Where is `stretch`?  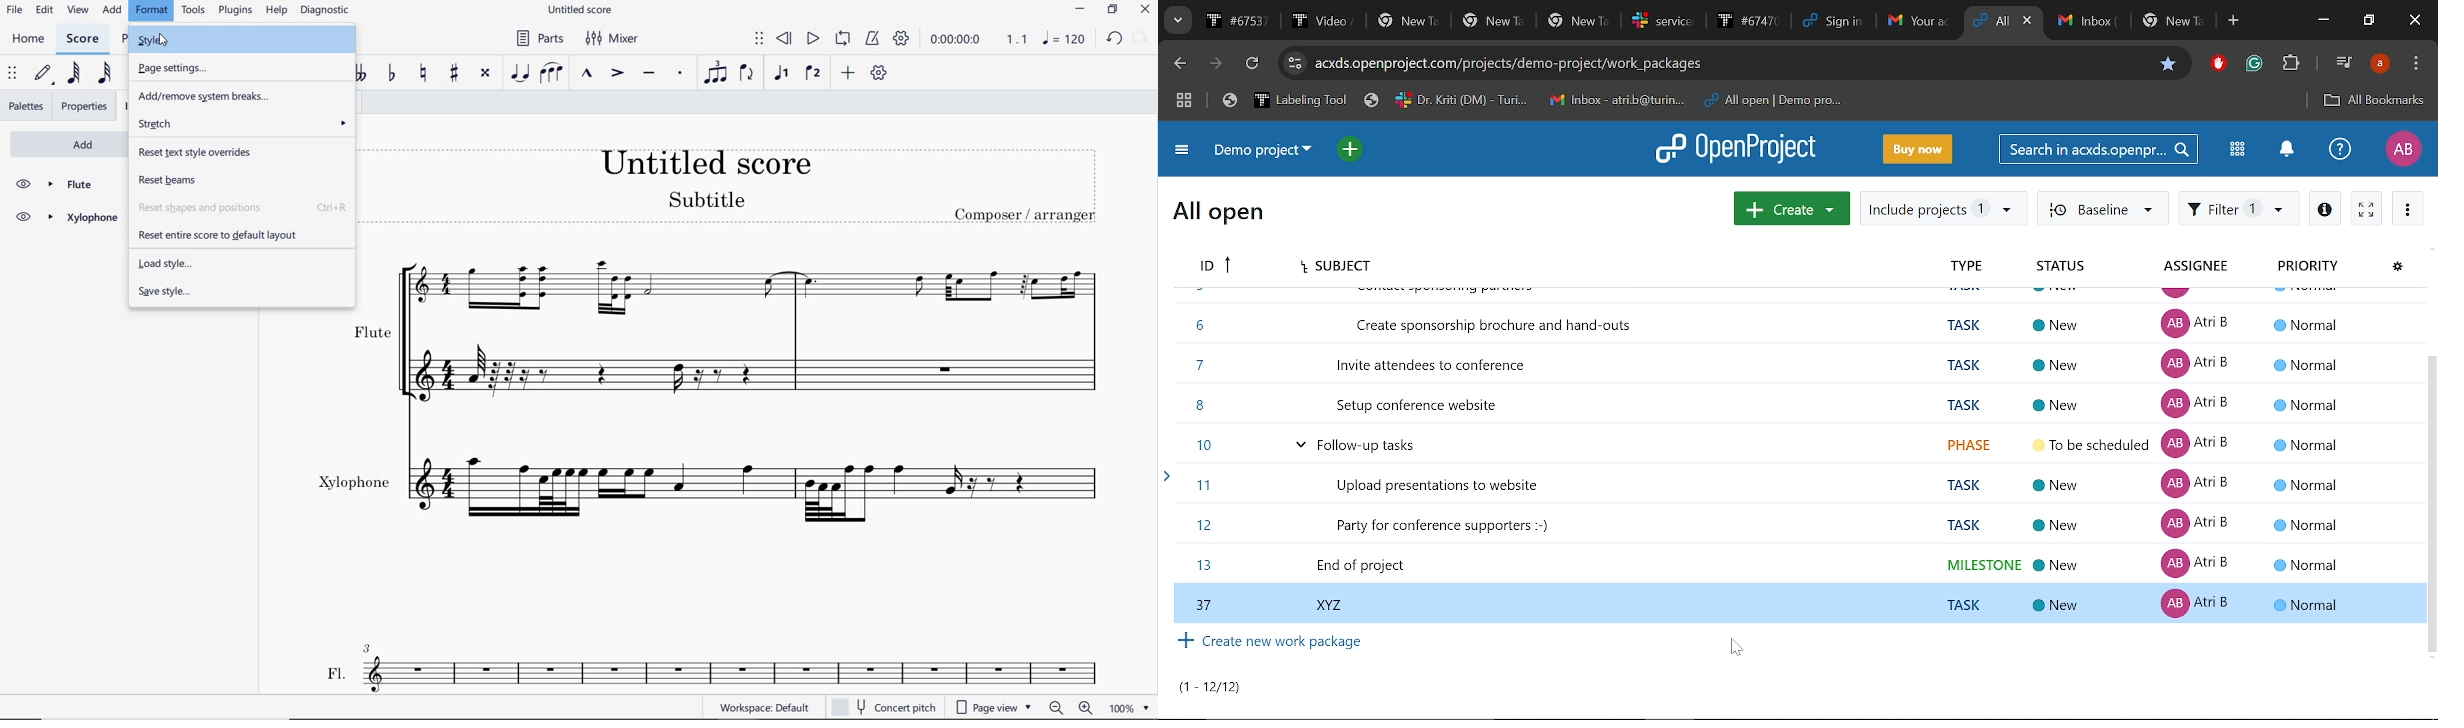
stretch is located at coordinates (246, 123).